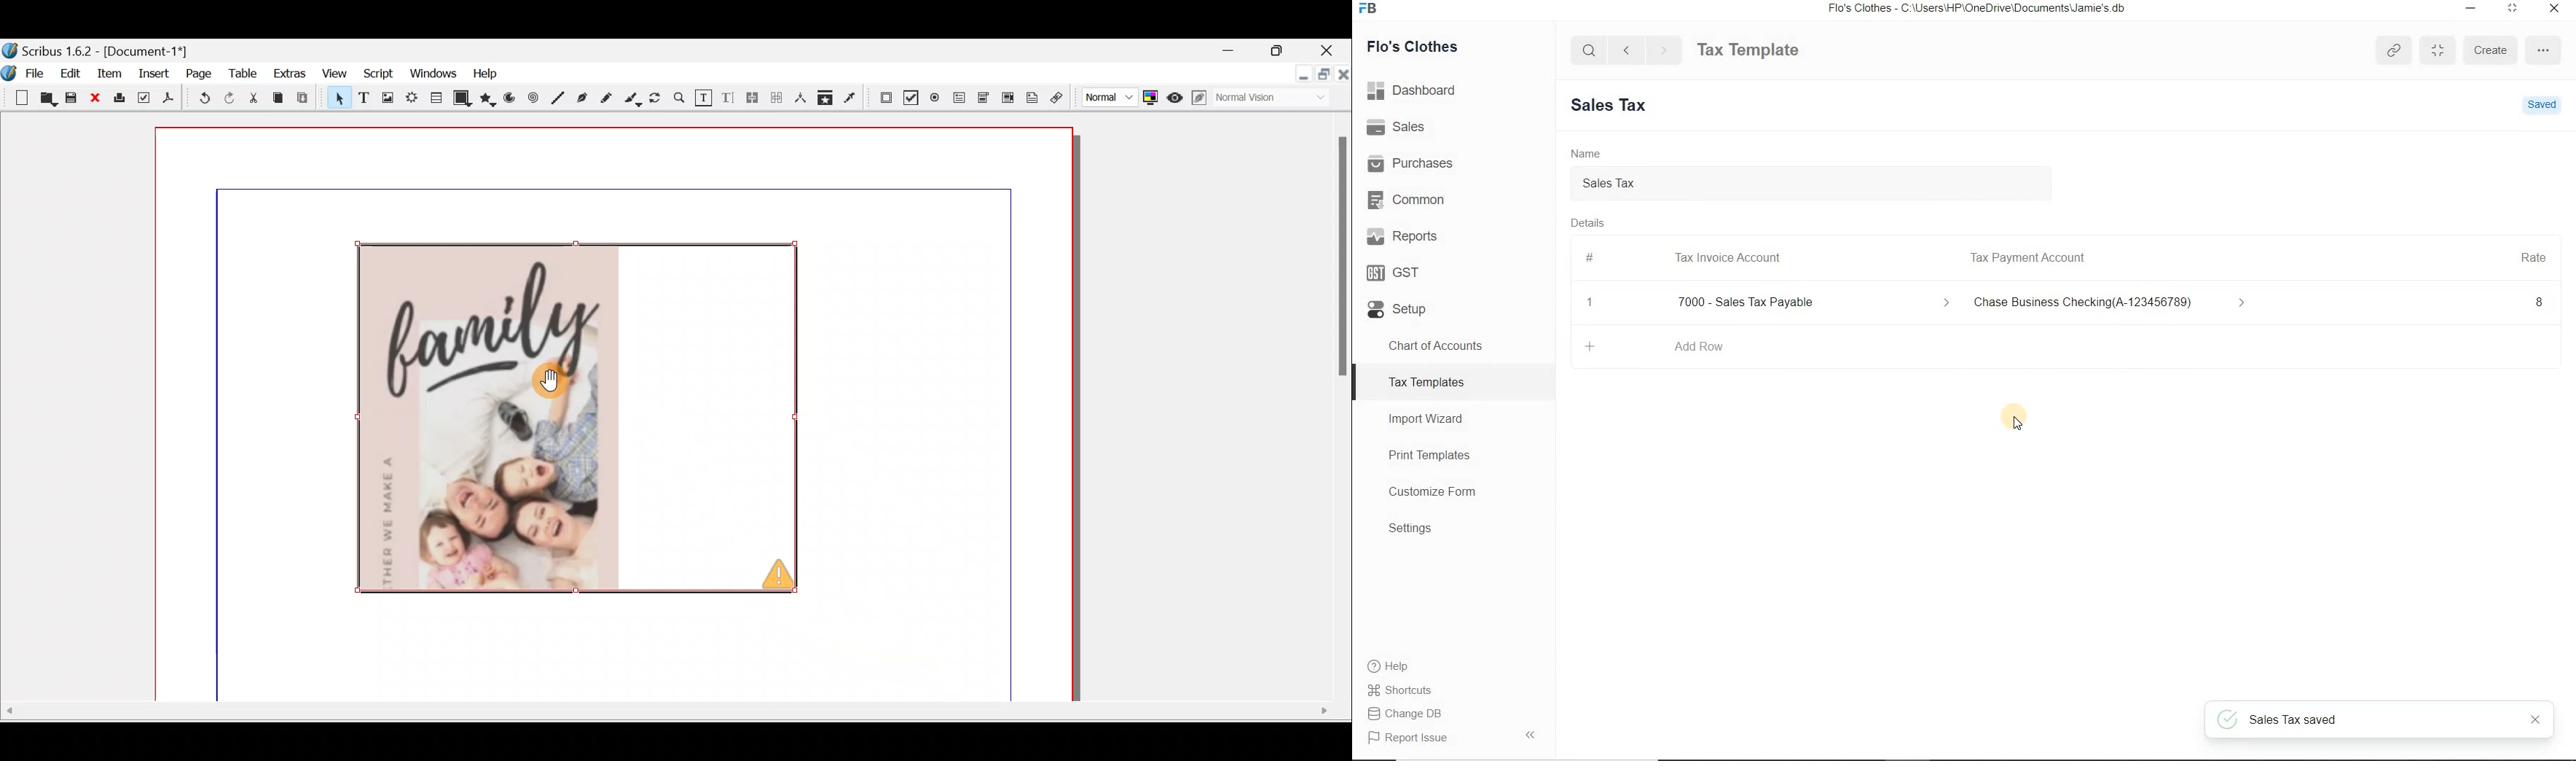 The image size is (2576, 784). I want to click on Visual appearance, so click(1258, 99).